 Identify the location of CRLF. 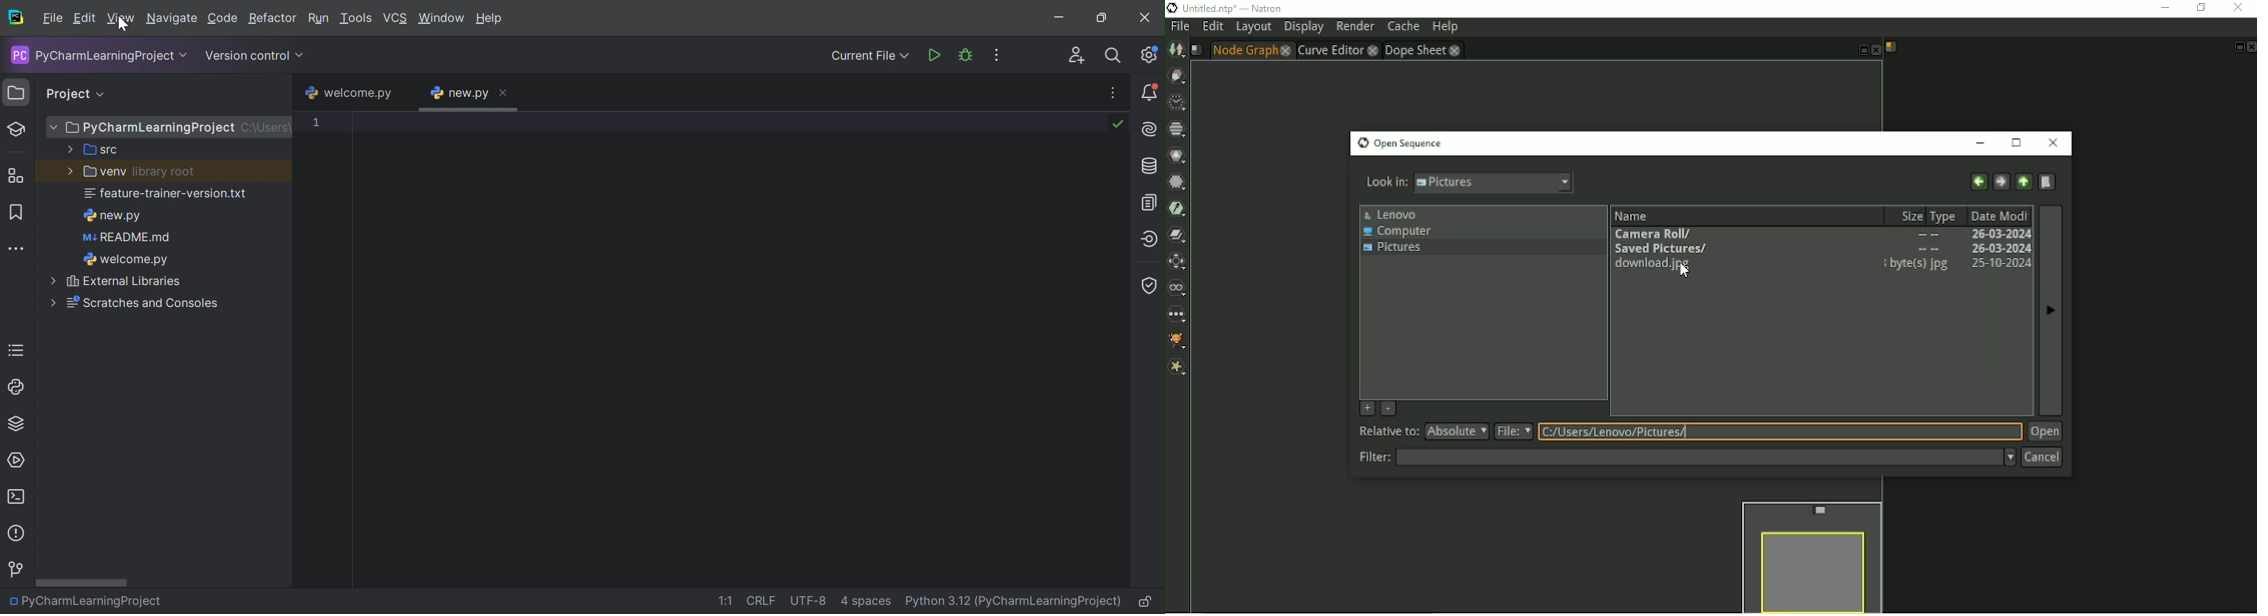
(762, 601).